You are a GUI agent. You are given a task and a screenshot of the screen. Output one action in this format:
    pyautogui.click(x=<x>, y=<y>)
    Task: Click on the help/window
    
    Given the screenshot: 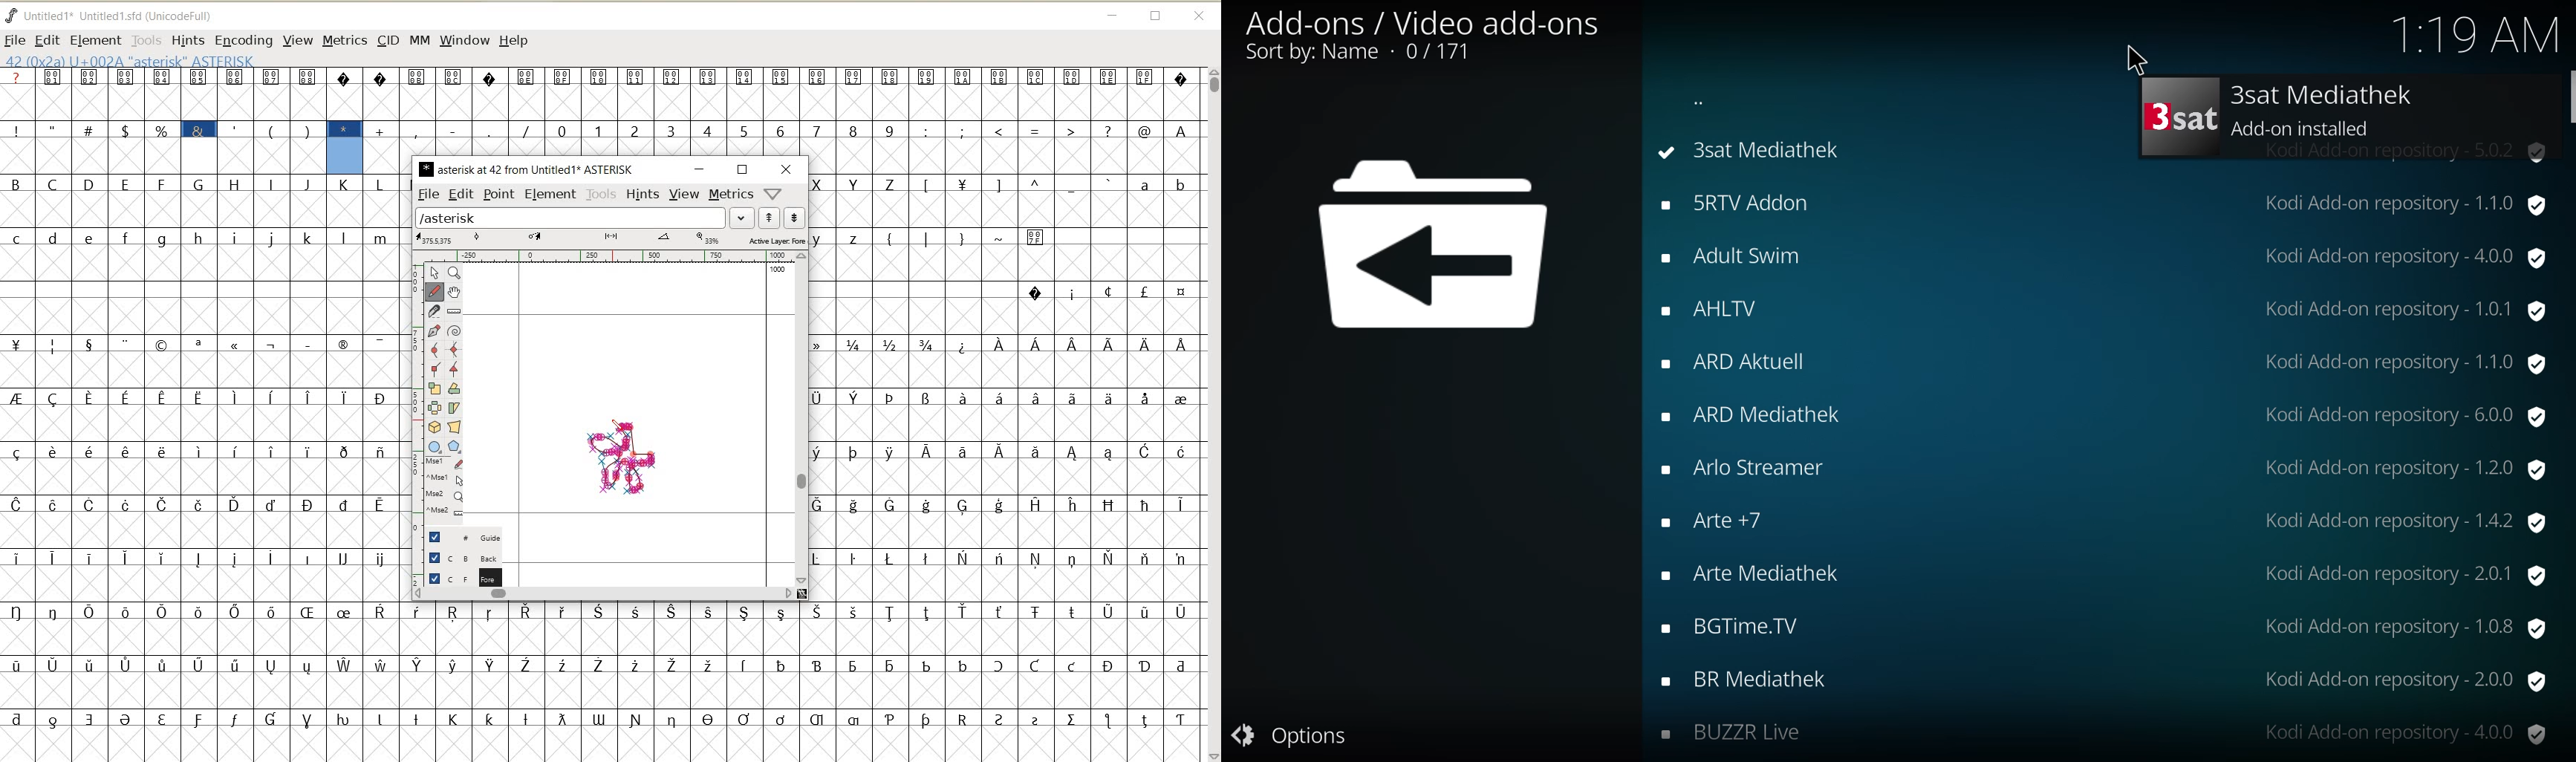 What is the action you would take?
    pyautogui.click(x=774, y=195)
    